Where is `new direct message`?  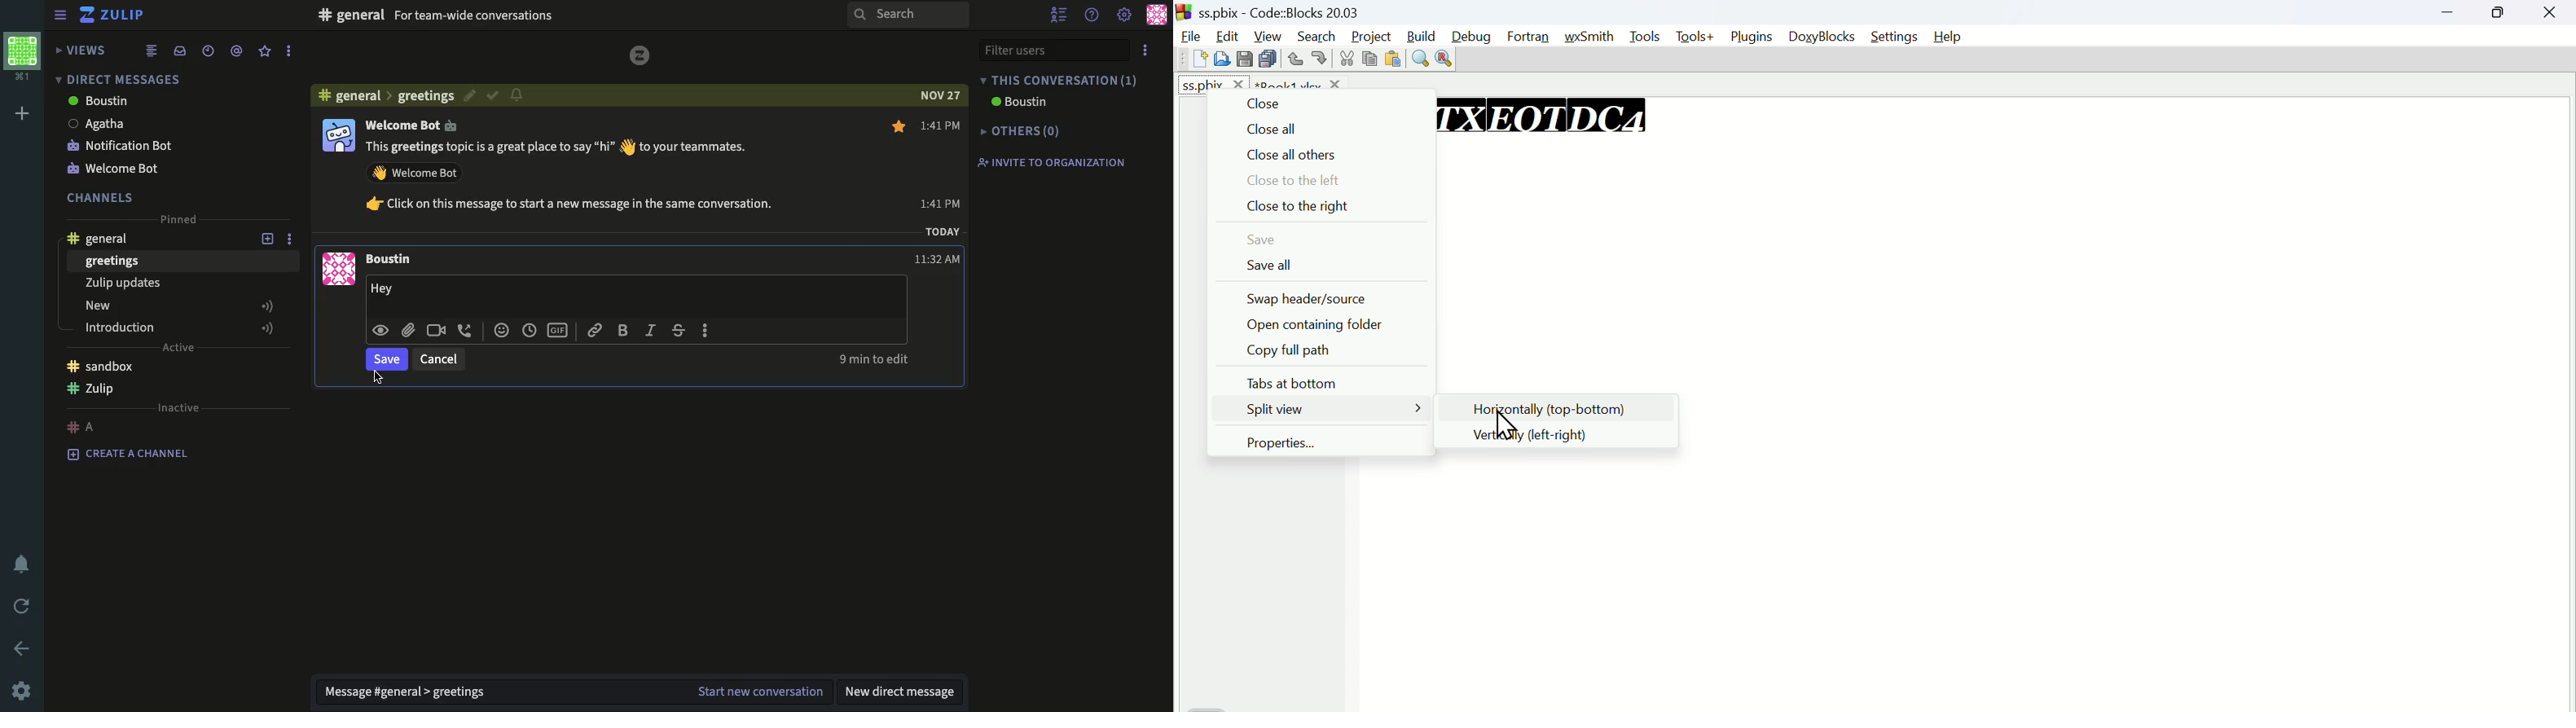 new direct message is located at coordinates (904, 692).